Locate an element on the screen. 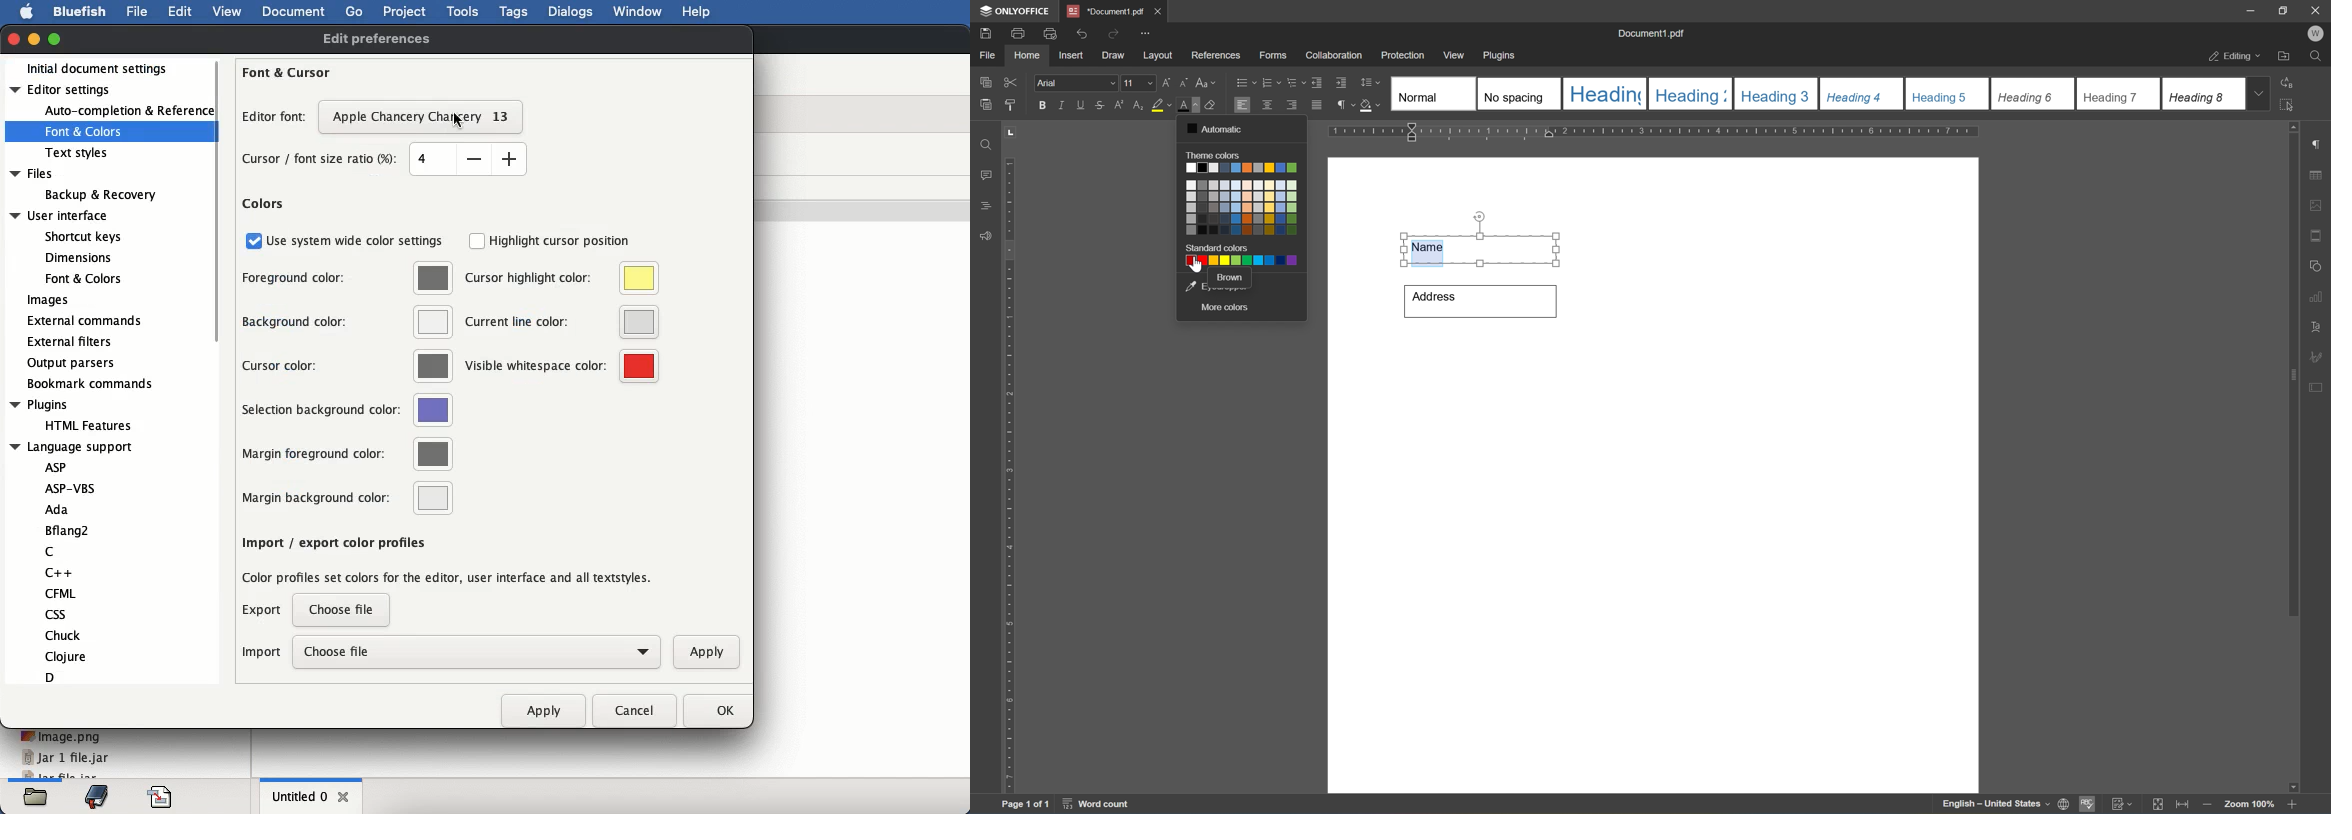 The width and height of the screenshot is (2352, 840). standard colors is located at coordinates (1218, 248).